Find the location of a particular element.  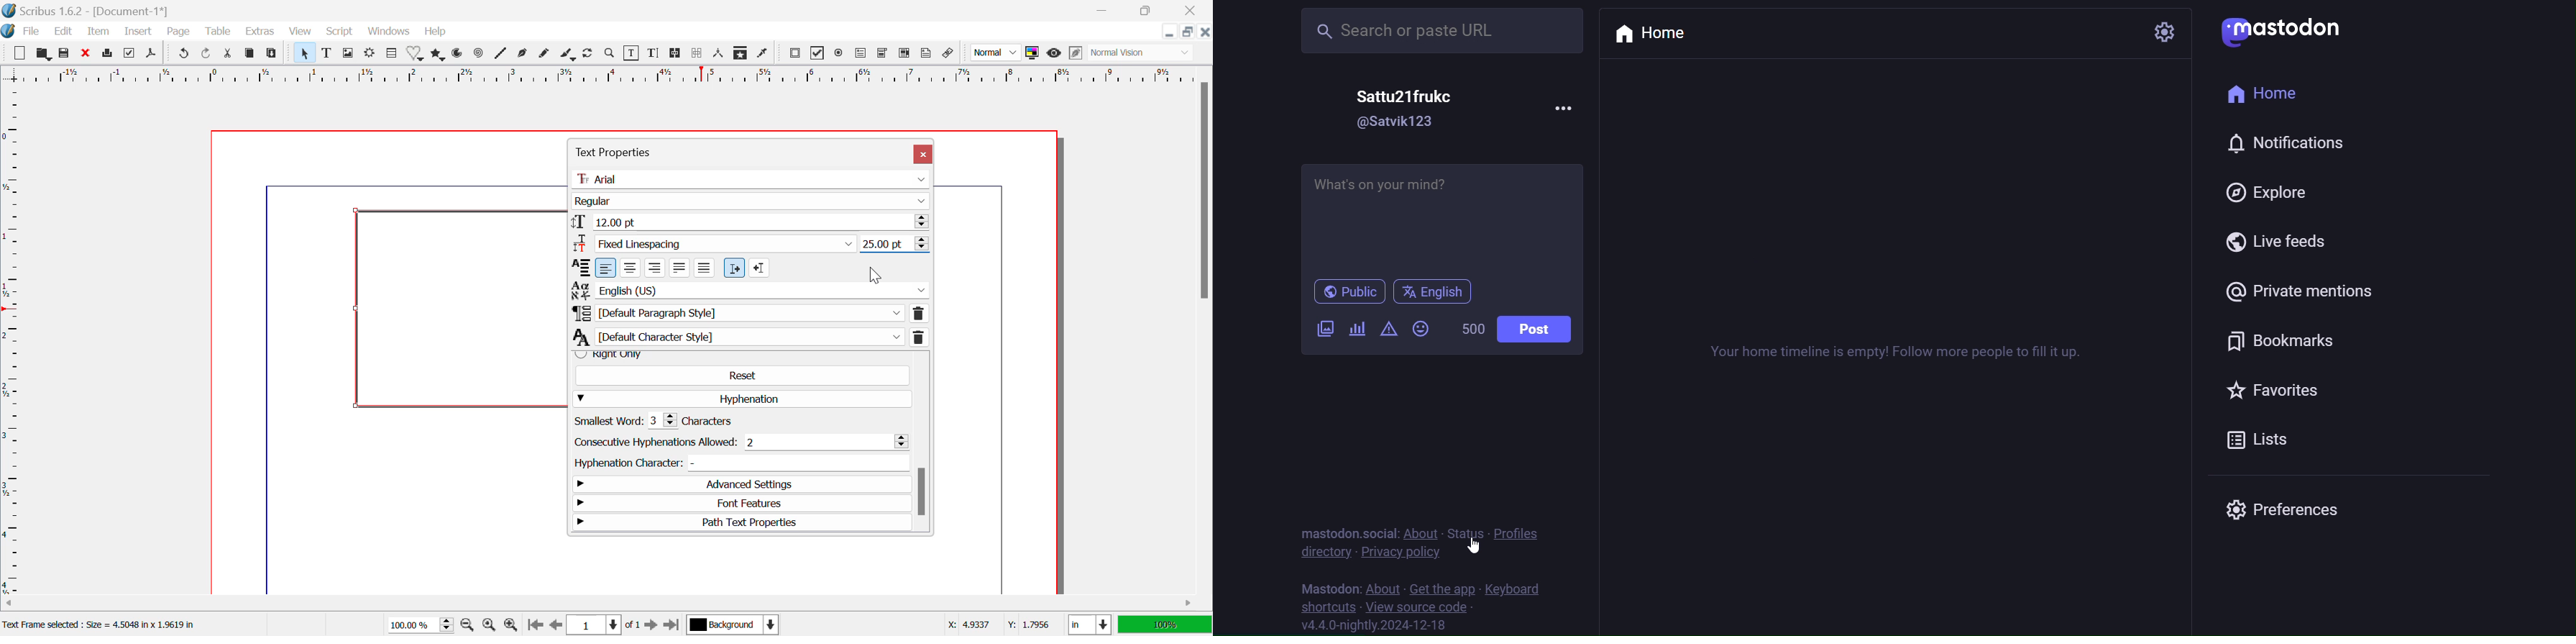

Minimize is located at coordinates (1189, 32).